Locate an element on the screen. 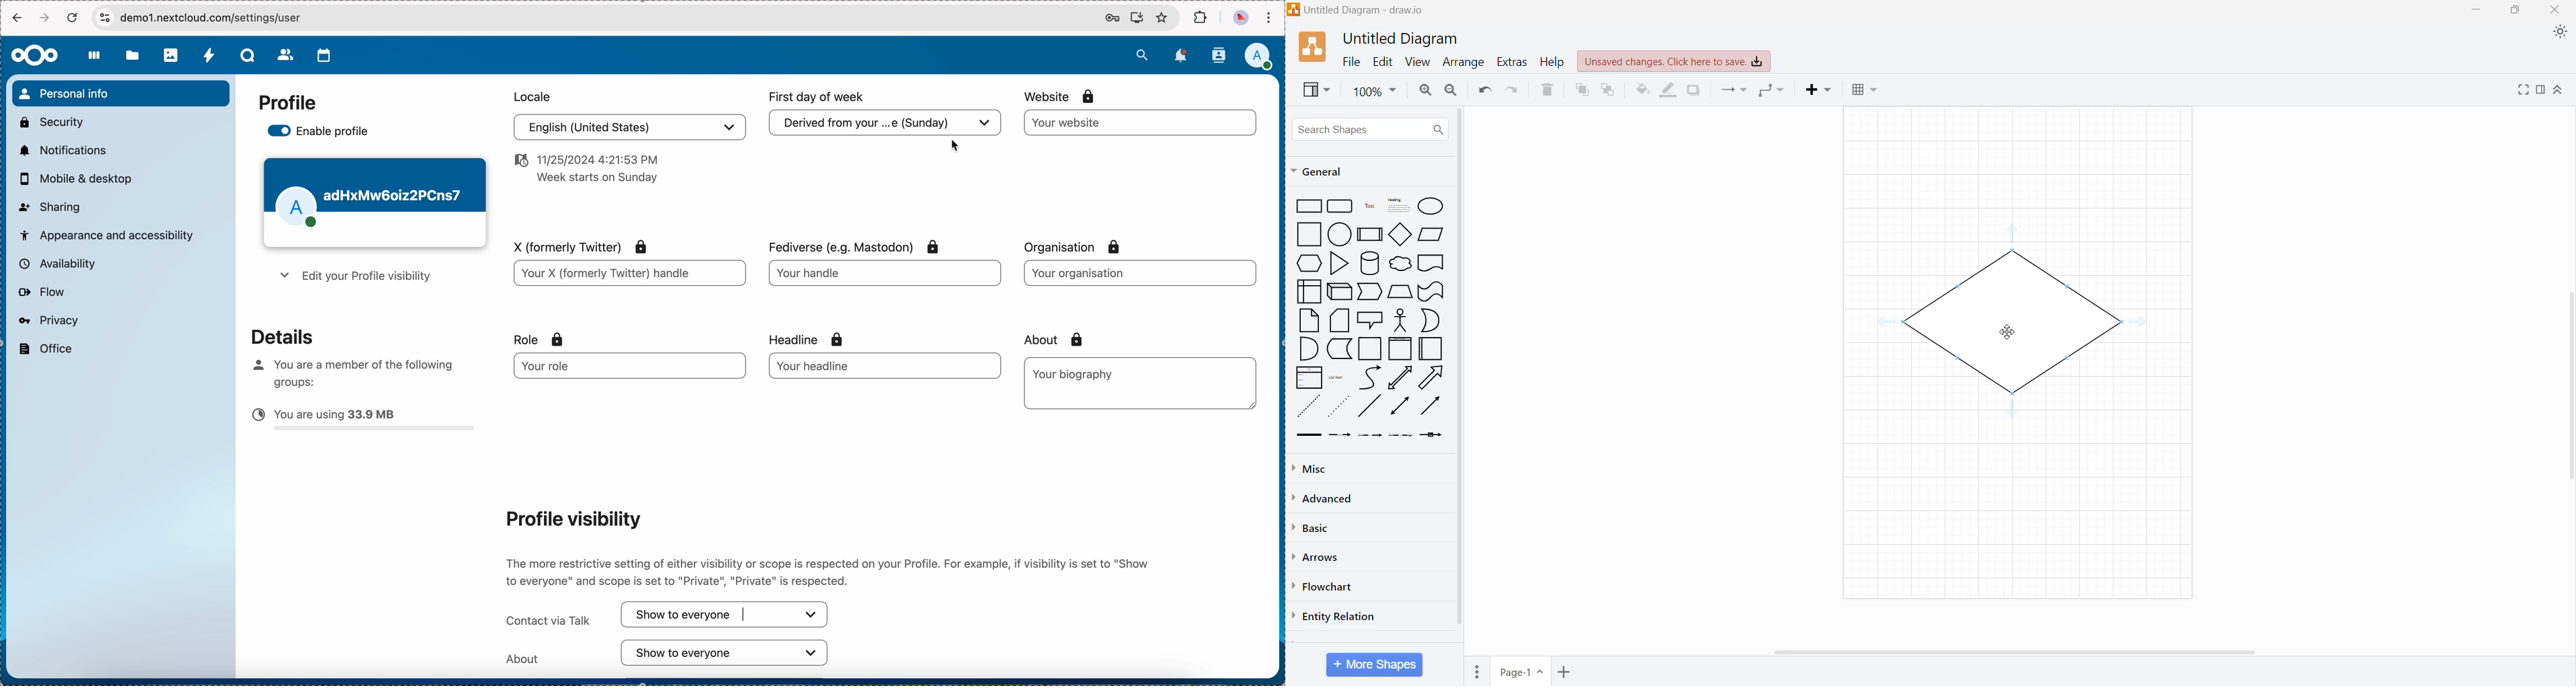 Image resolution: width=2576 pixels, height=700 pixels. calendar is located at coordinates (324, 56).